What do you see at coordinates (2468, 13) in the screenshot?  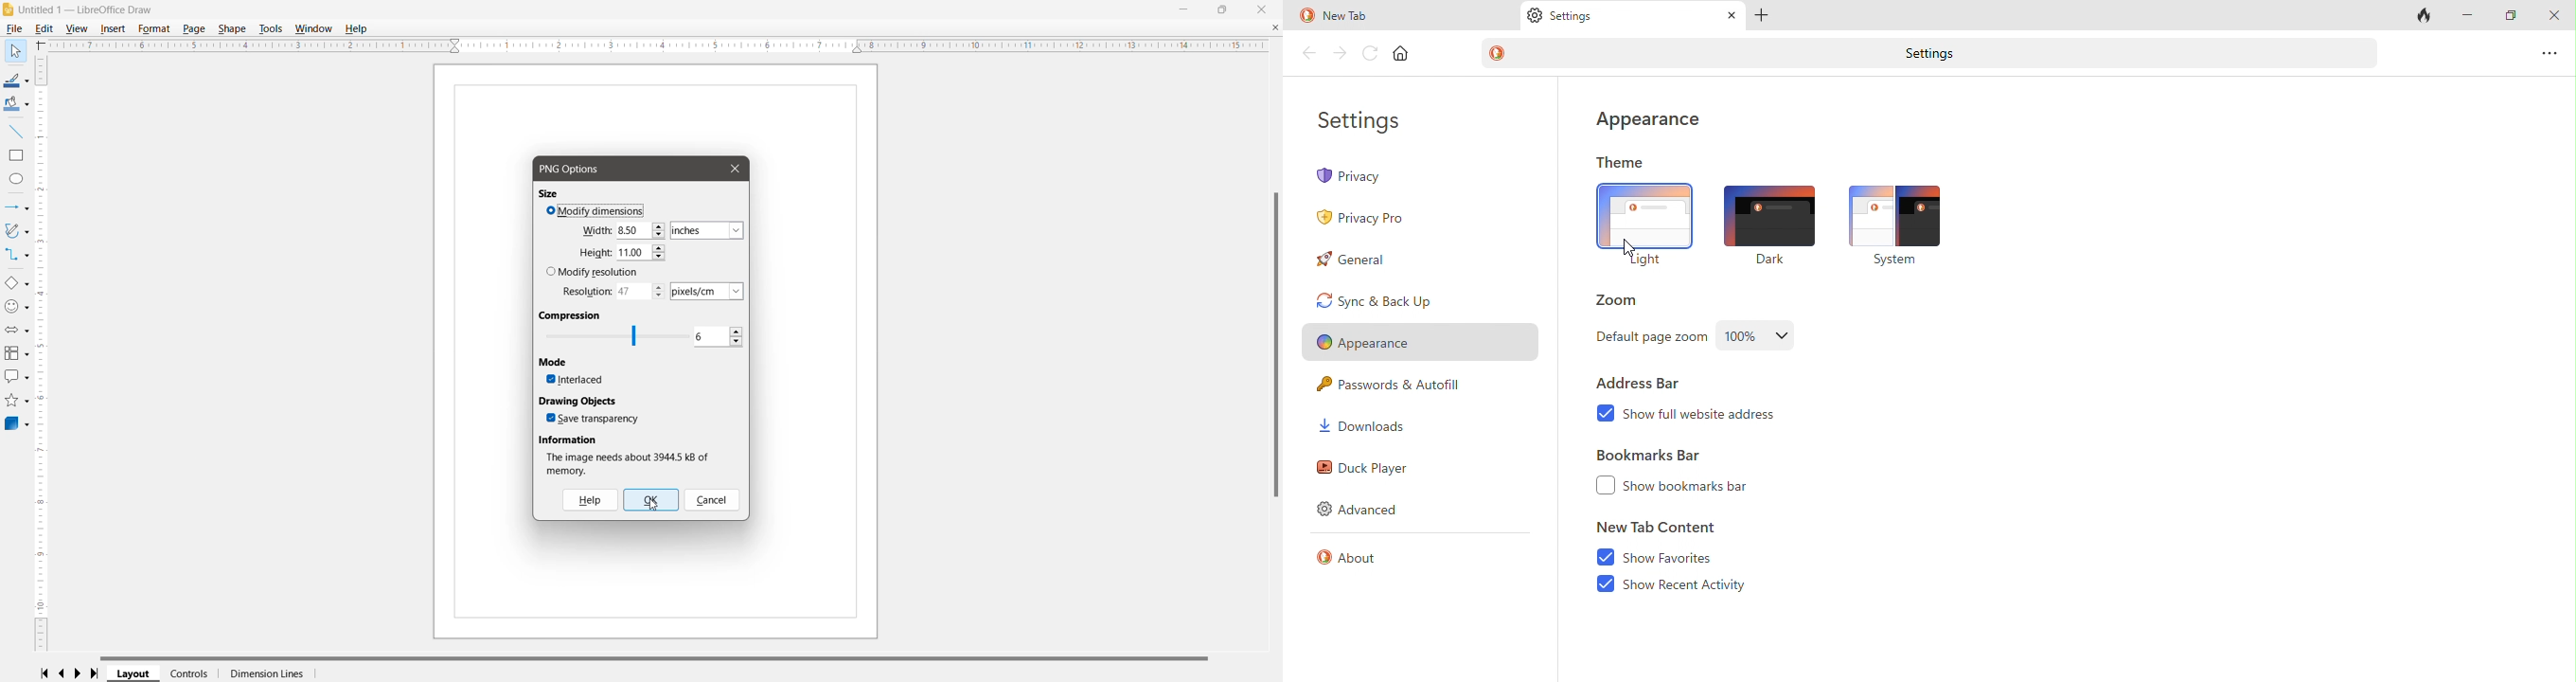 I see `minimize` at bounding box center [2468, 13].